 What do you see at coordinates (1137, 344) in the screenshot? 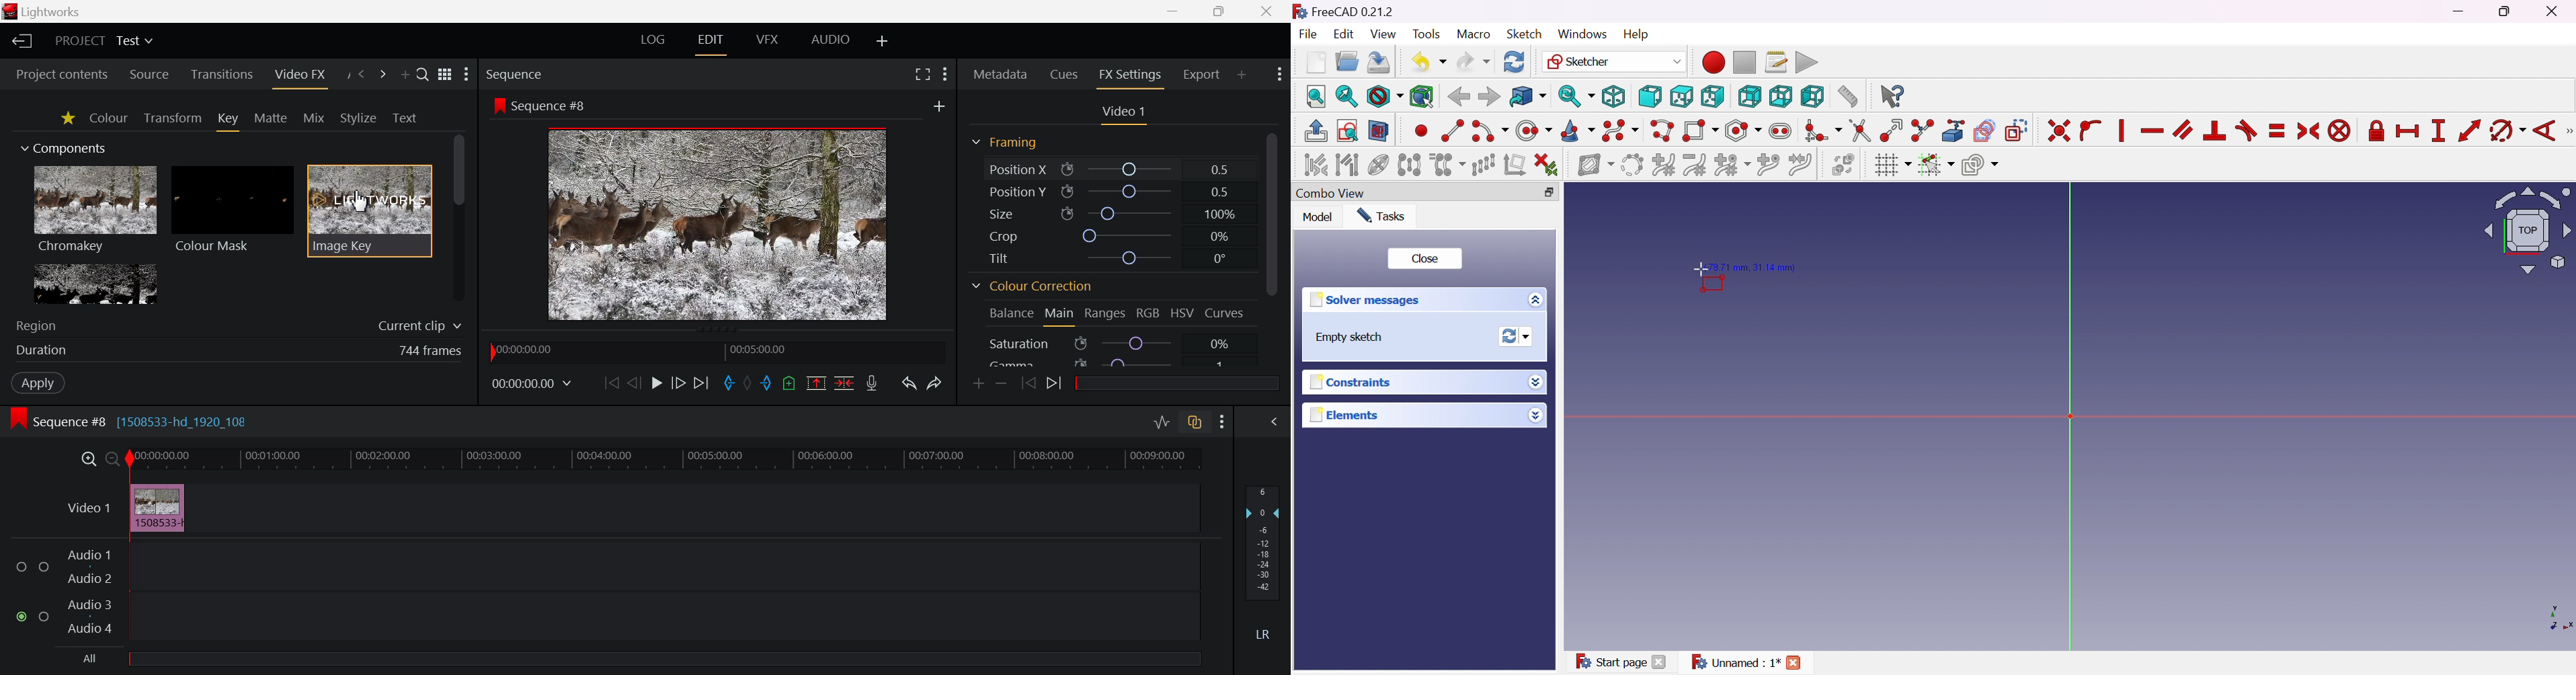
I see `Saturation ` at bounding box center [1137, 344].